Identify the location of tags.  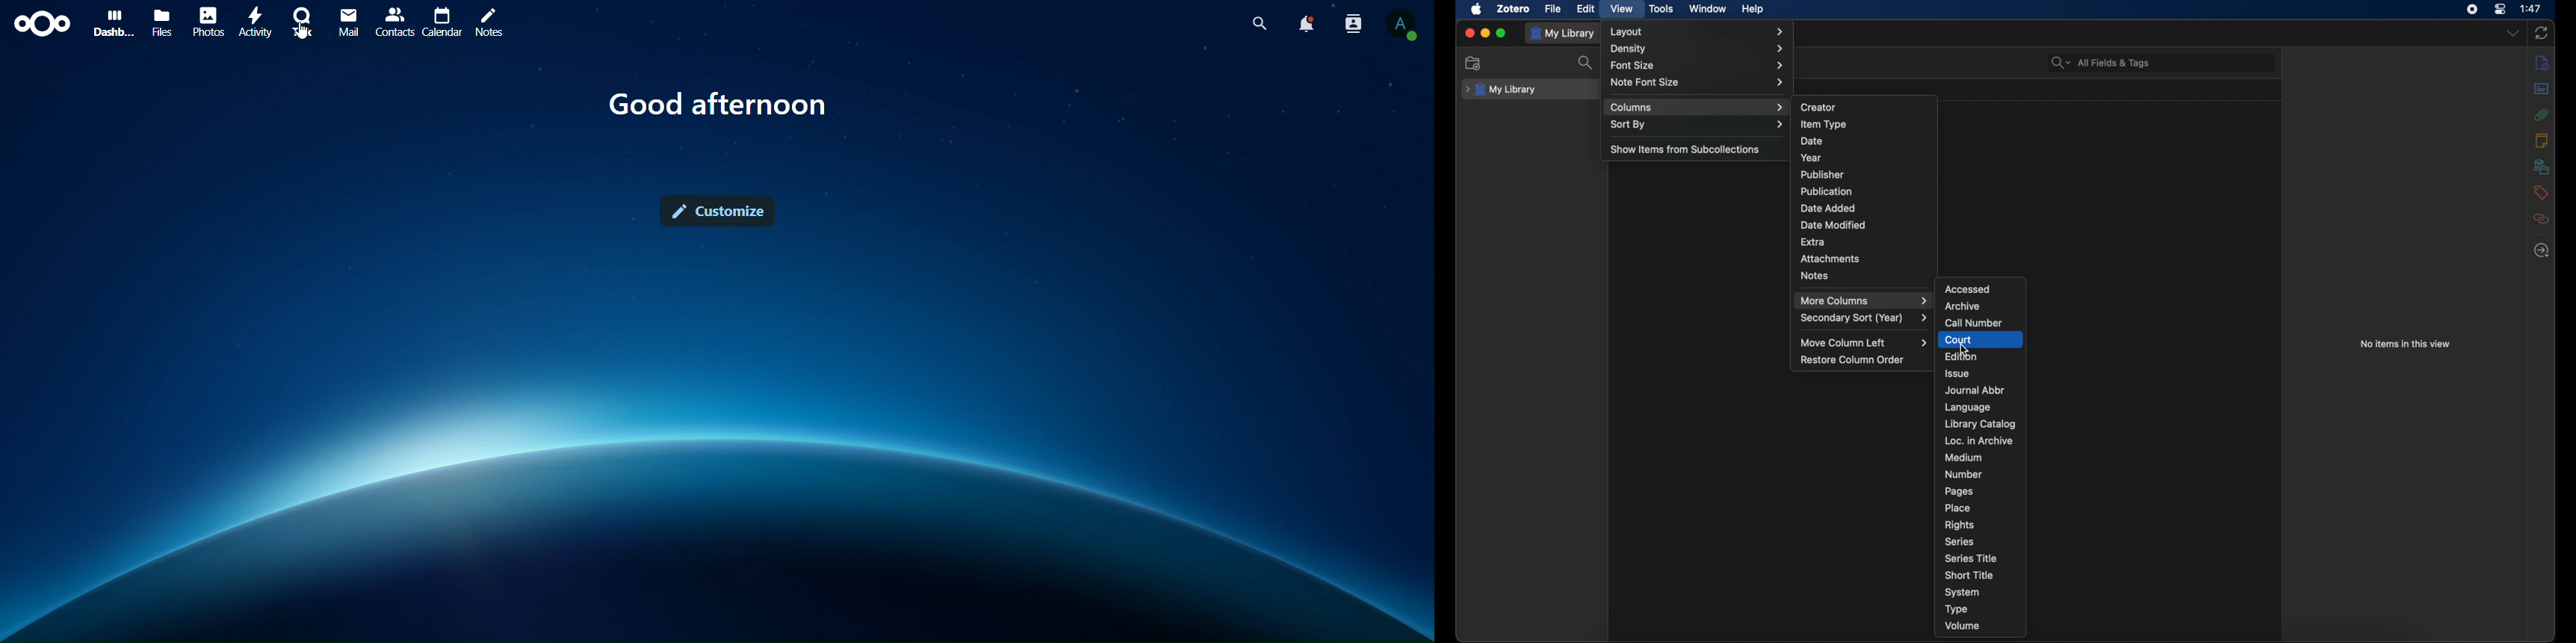
(2541, 192).